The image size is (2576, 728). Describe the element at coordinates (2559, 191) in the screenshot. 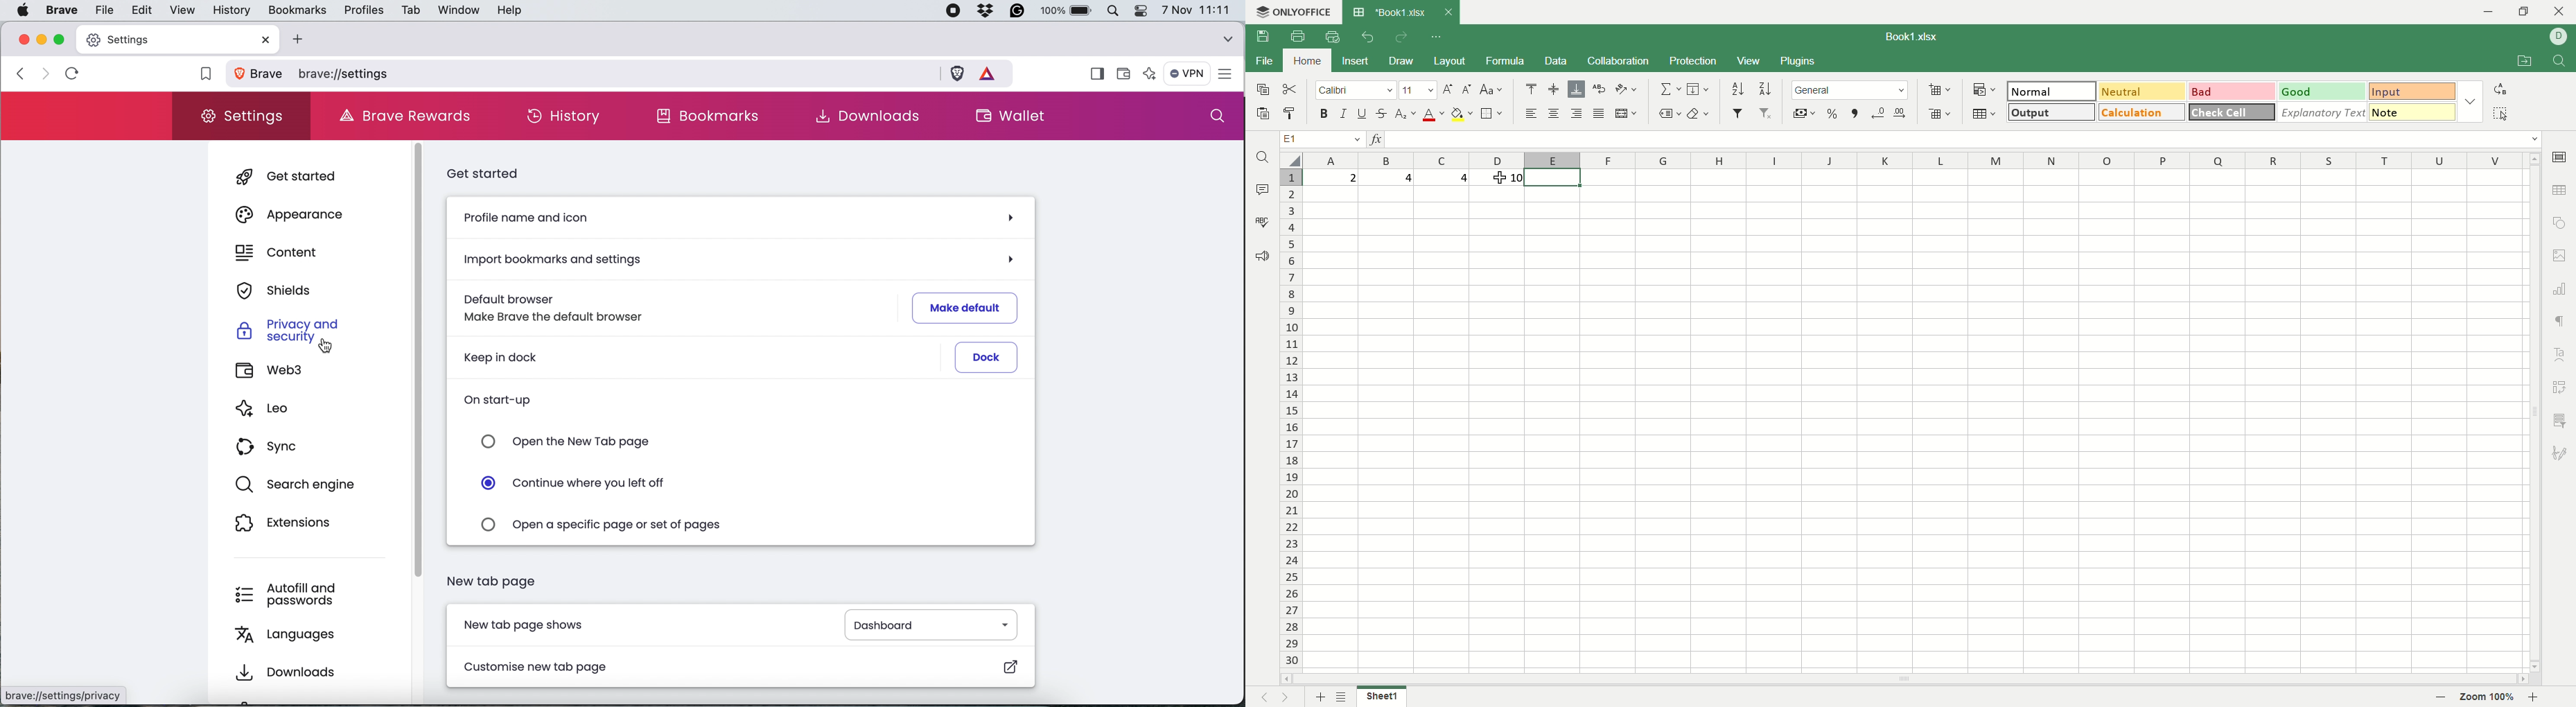

I see `table settings` at that location.